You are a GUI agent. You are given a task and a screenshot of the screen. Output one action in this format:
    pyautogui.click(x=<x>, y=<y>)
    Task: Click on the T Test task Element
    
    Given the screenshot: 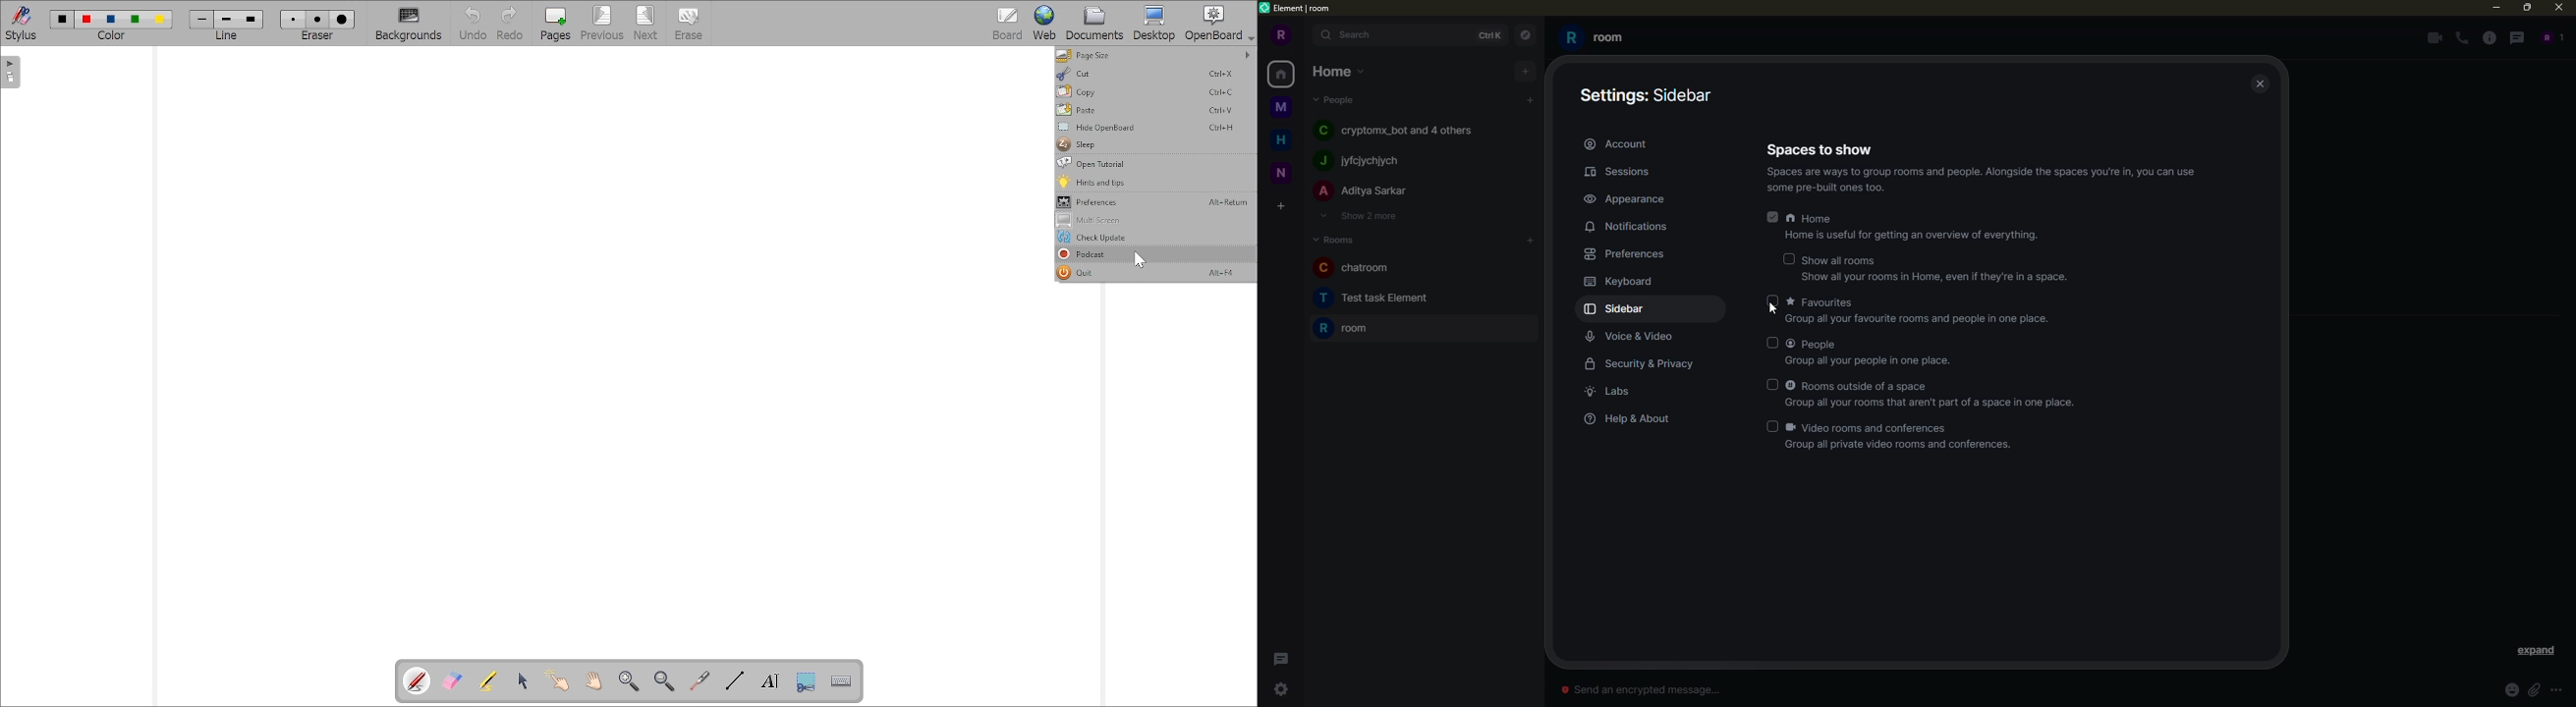 What is the action you would take?
    pyautogui.click(x=1369, y=297)
    